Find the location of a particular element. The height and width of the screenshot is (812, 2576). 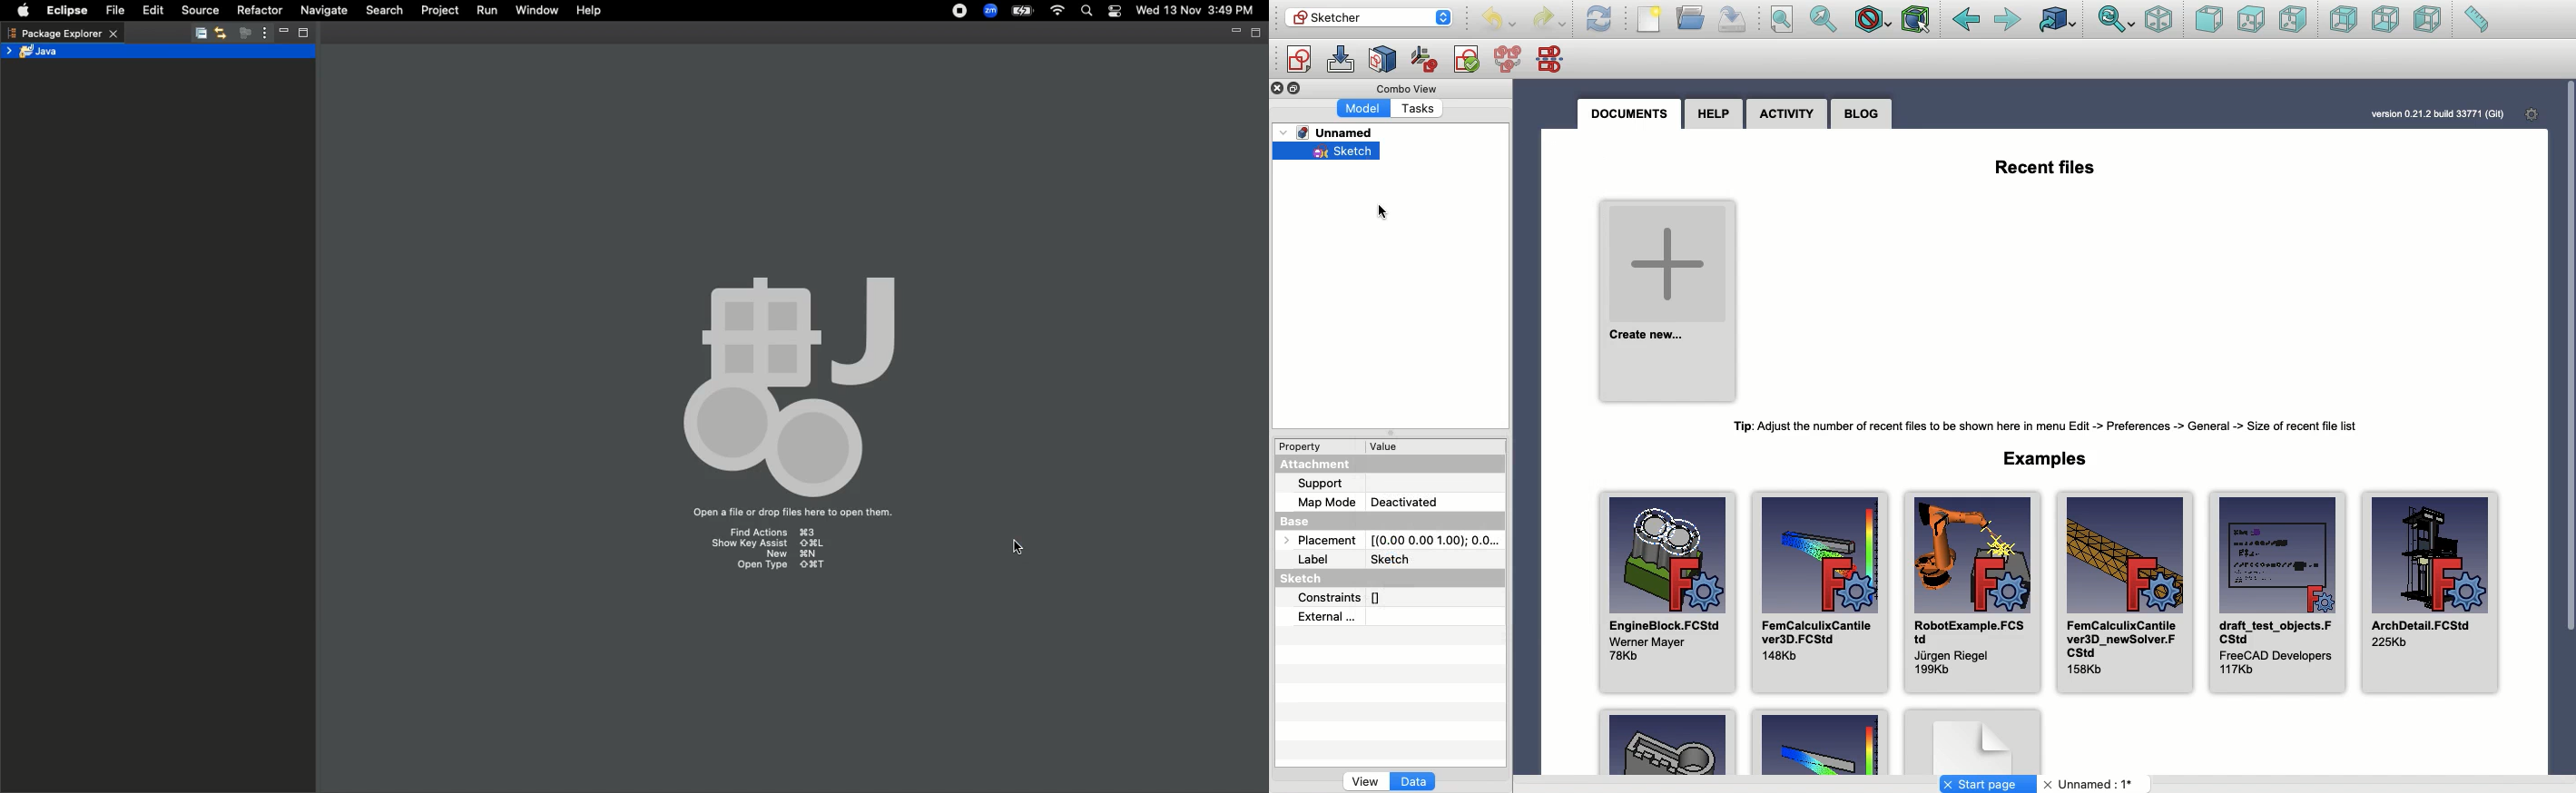

Label is located at coordinates (1316, 560).